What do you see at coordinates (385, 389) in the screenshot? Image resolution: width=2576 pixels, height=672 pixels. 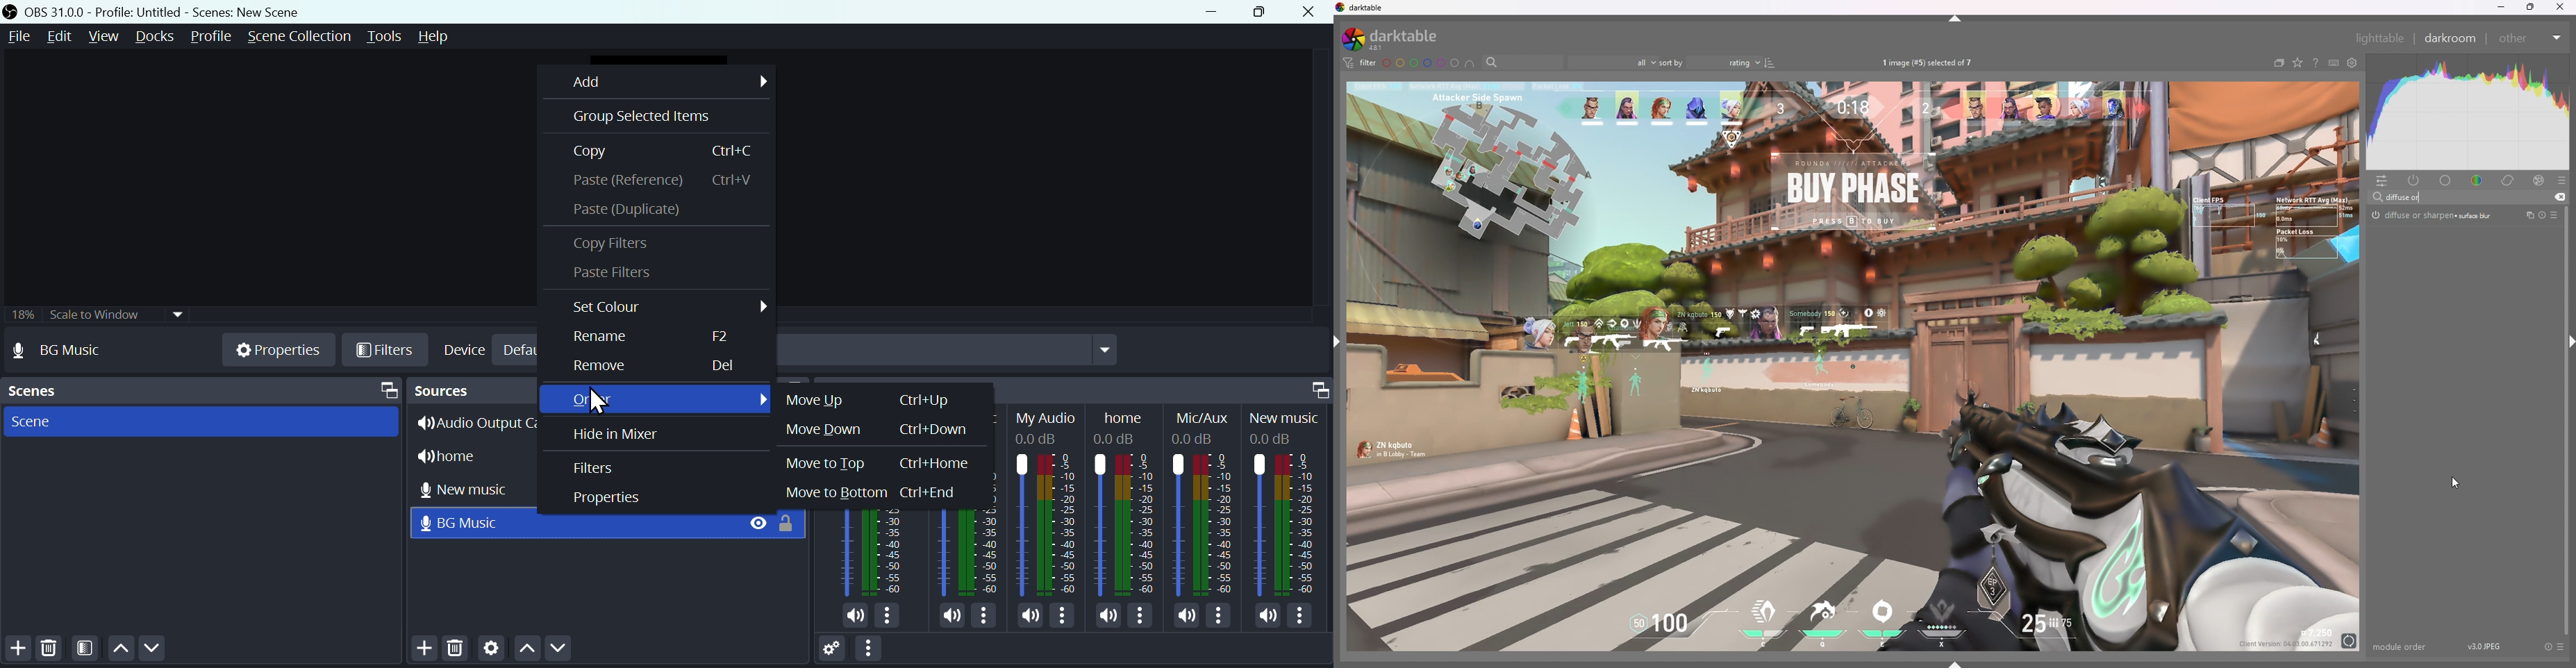 I see `maximize` at bounding box center [385, 389].